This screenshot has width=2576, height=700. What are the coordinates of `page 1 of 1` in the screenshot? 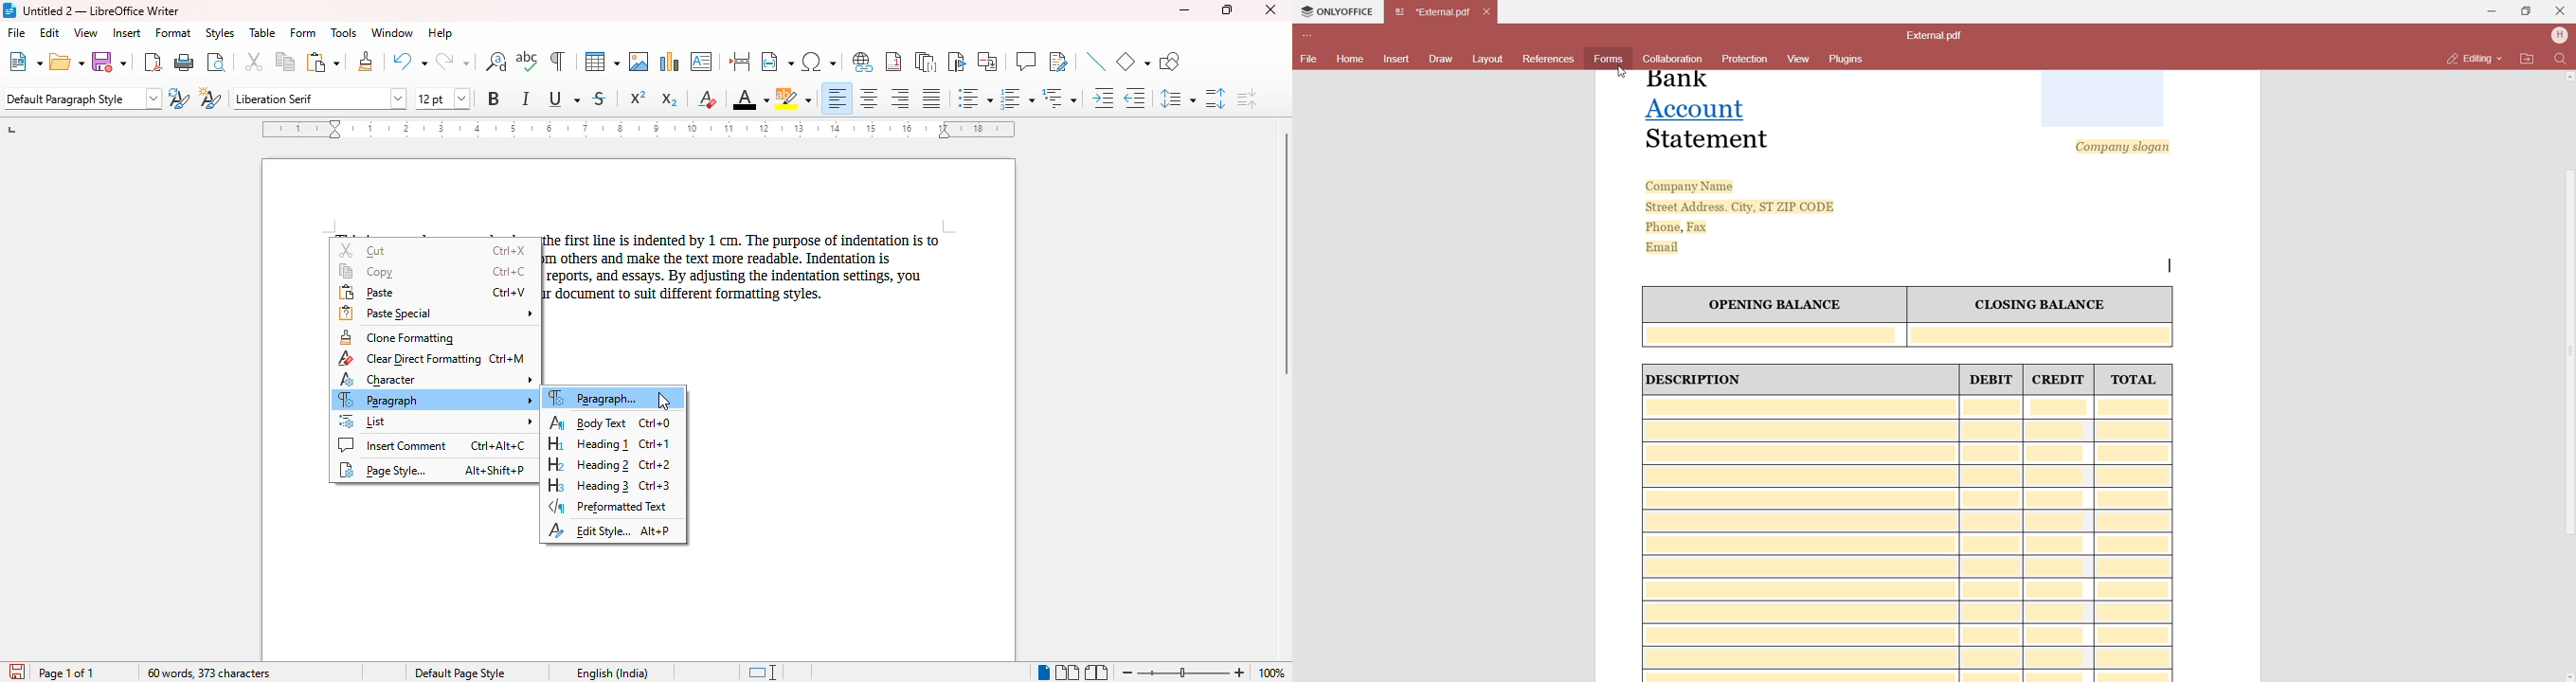 It's located at (66, 673).